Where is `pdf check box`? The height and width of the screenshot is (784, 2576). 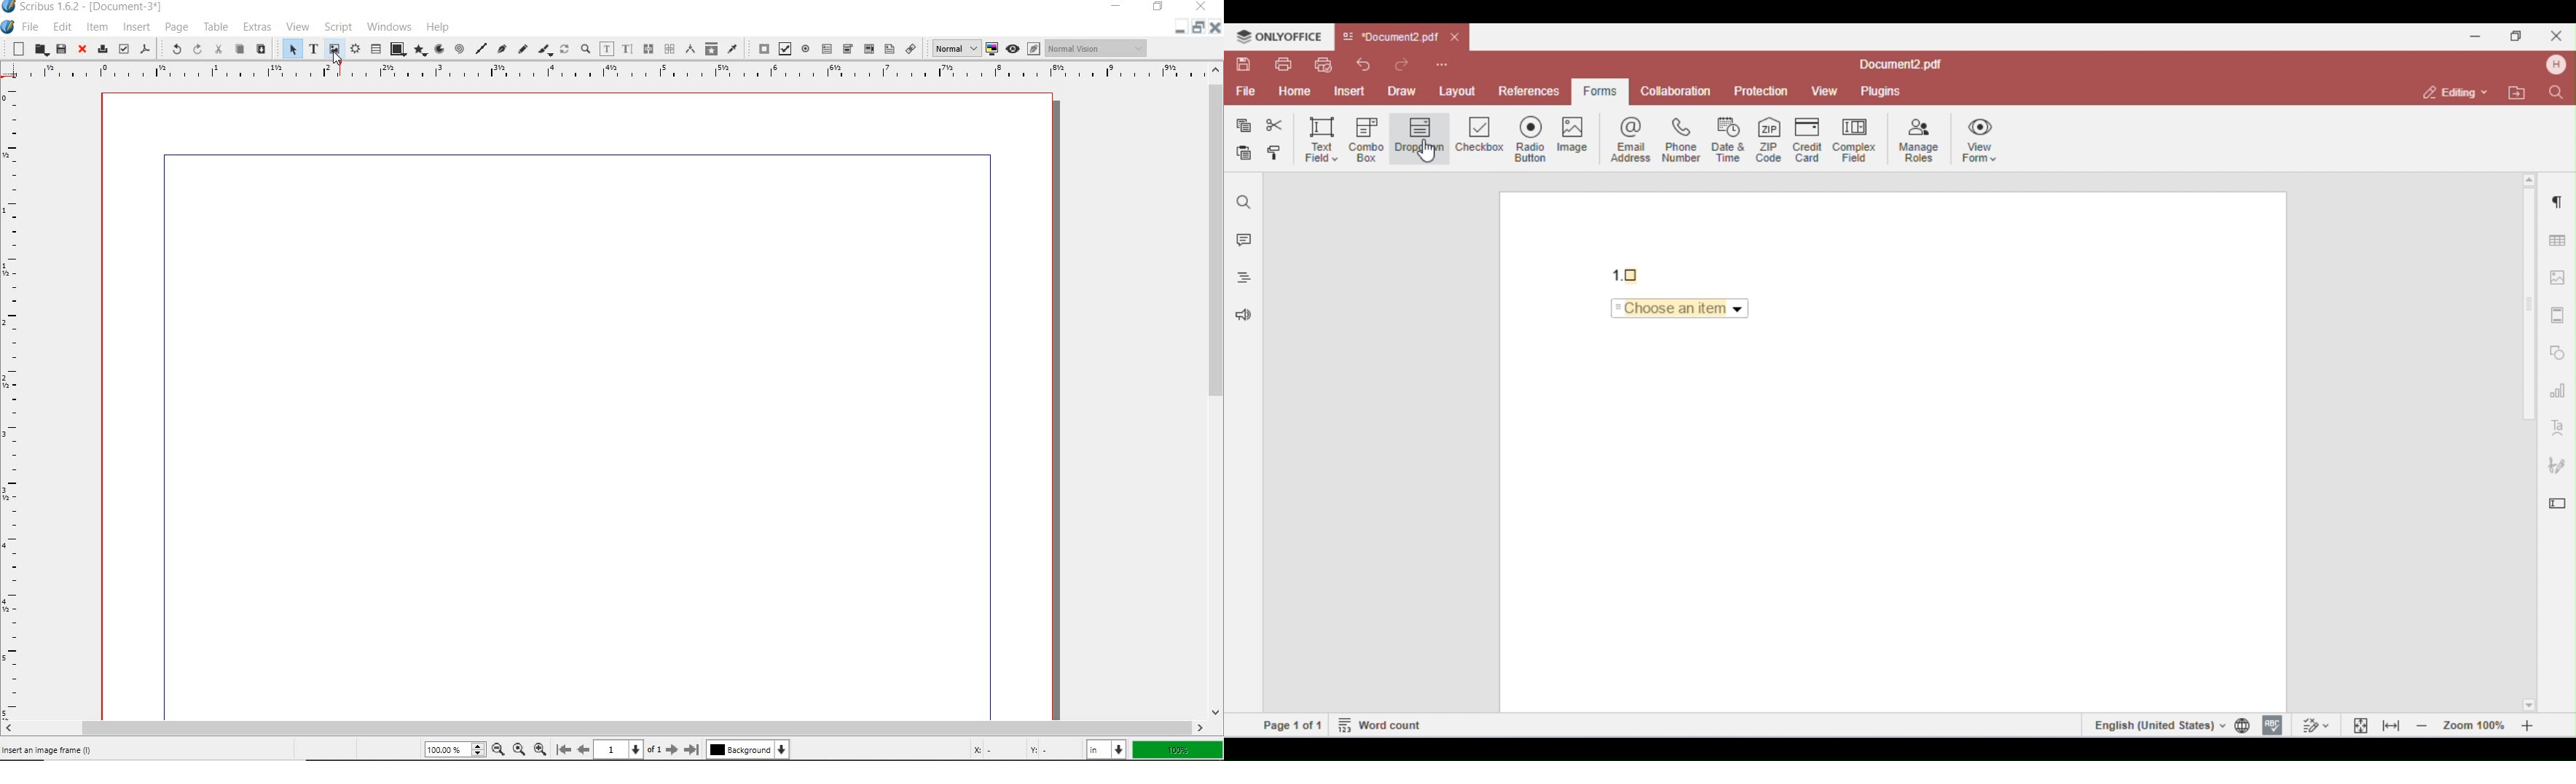 pdf check box is located at coordinates (783, 48).